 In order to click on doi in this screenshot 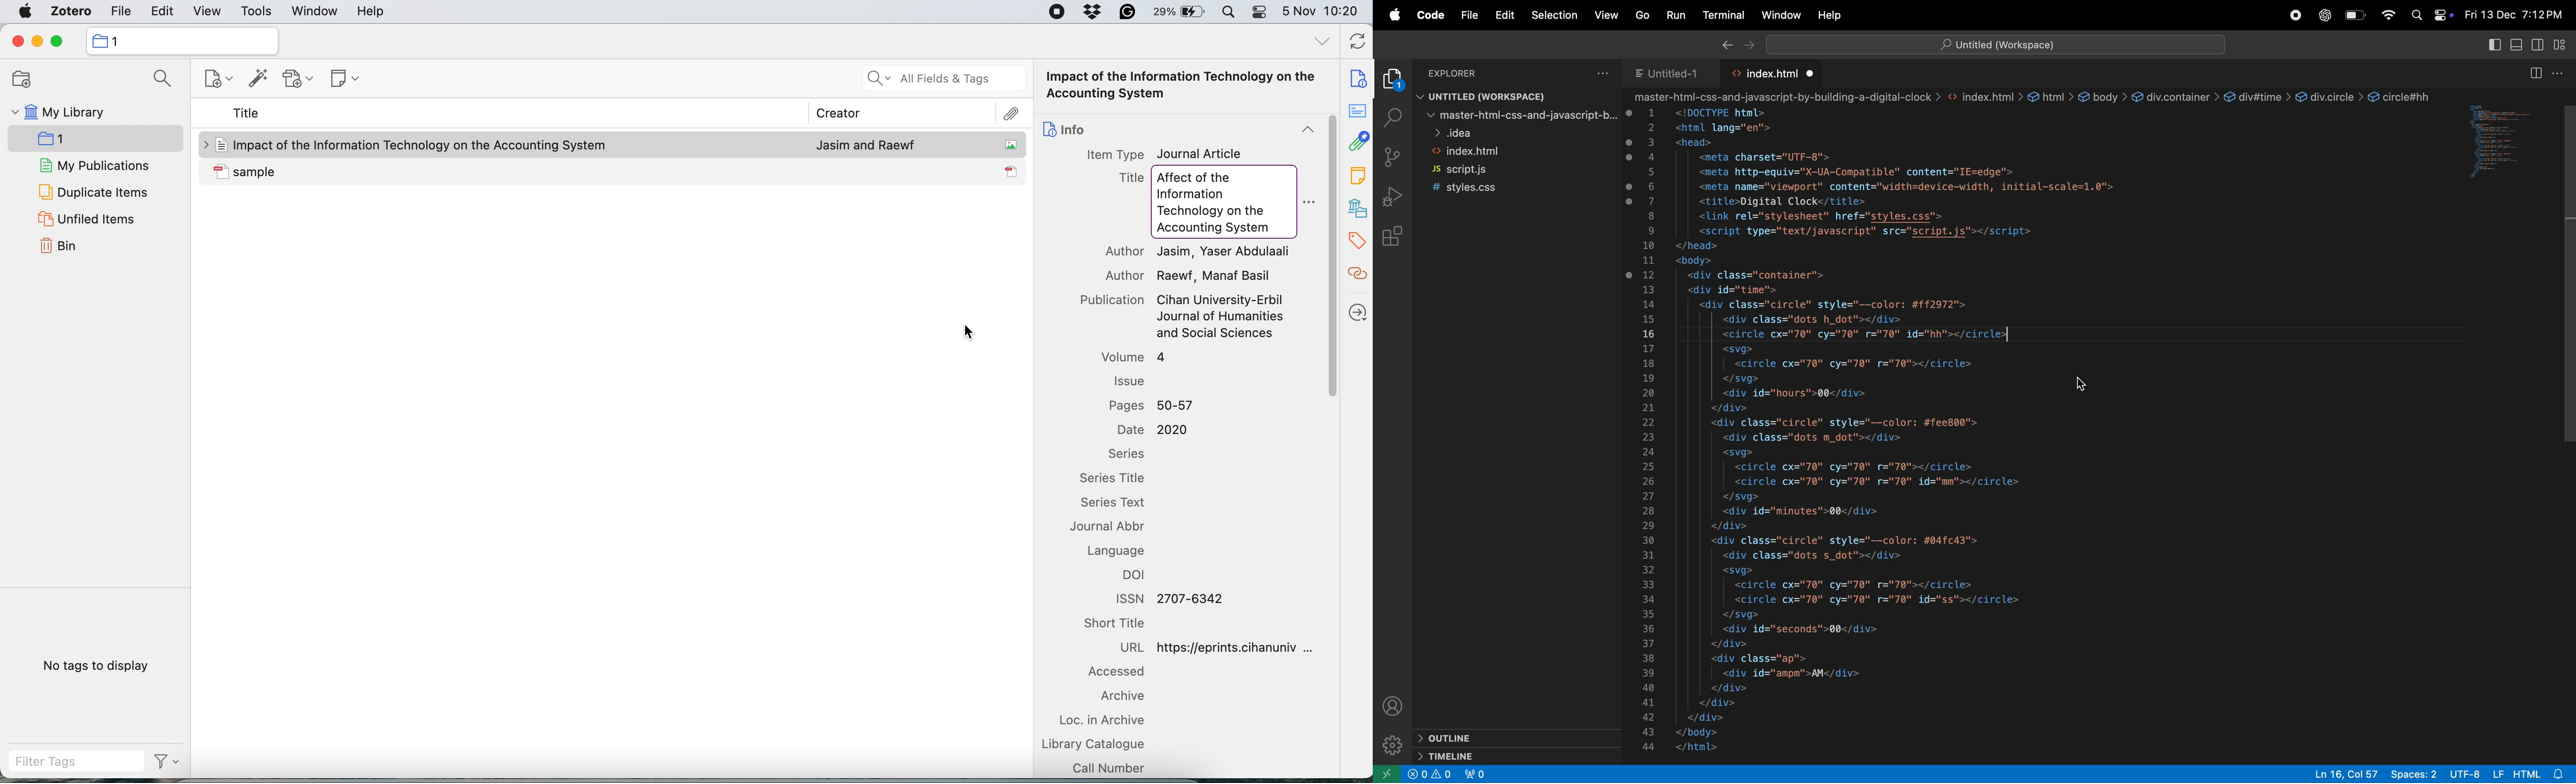, I will do `click(1136, 574)`.